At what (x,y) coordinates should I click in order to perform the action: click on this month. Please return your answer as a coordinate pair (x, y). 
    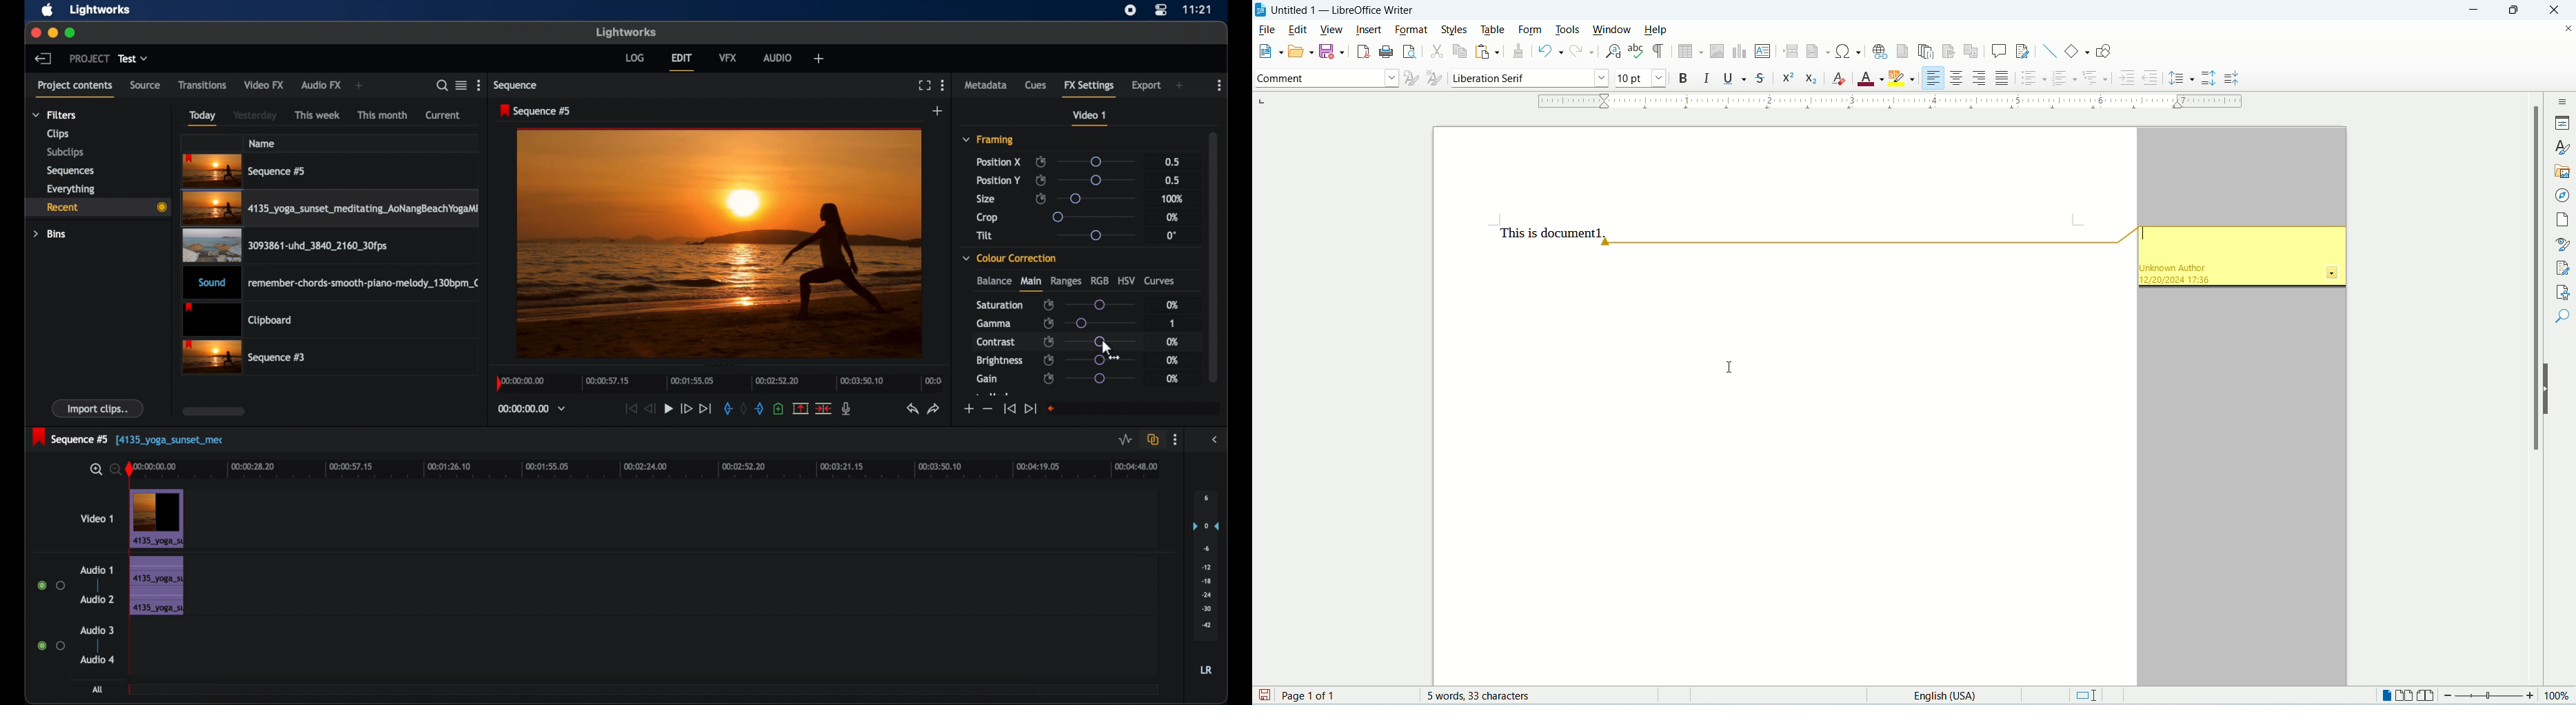
    Looking at the image, I should click on (382, 115).